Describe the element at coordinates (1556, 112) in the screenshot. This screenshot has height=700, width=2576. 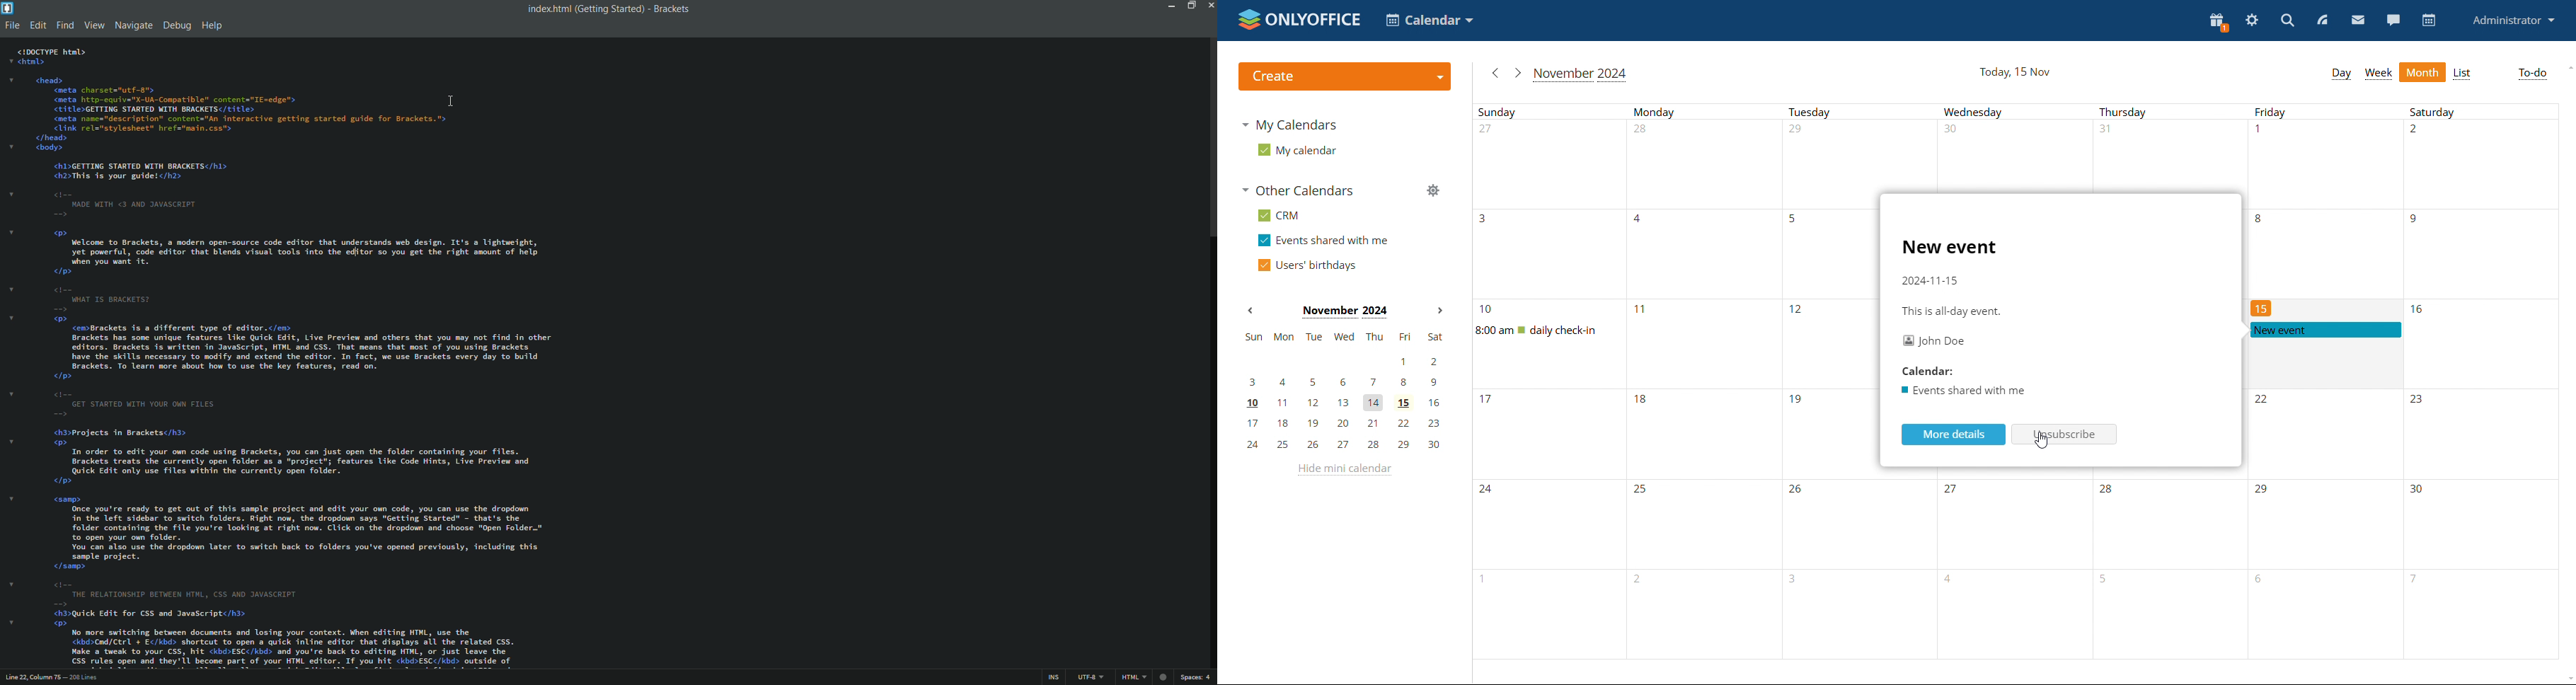
I see `individual day` at that location.